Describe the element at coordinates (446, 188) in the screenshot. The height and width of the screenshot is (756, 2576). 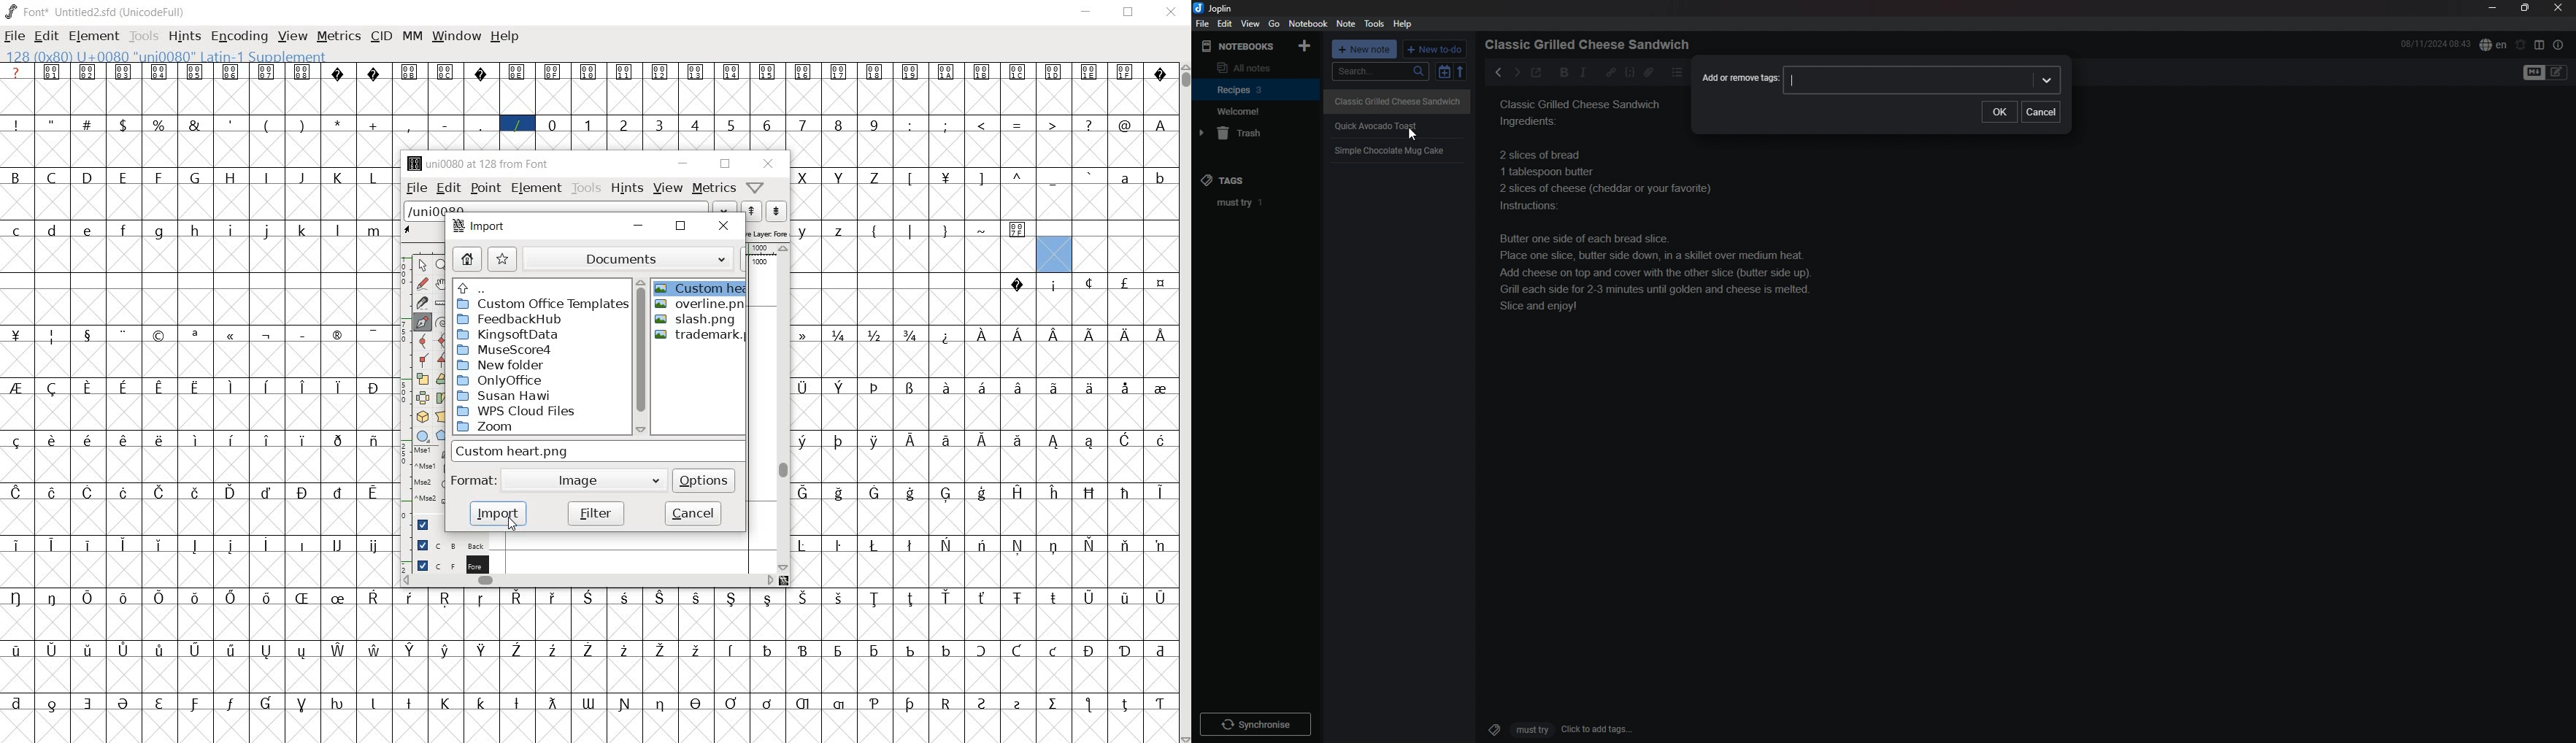
I see `edit` at that location.